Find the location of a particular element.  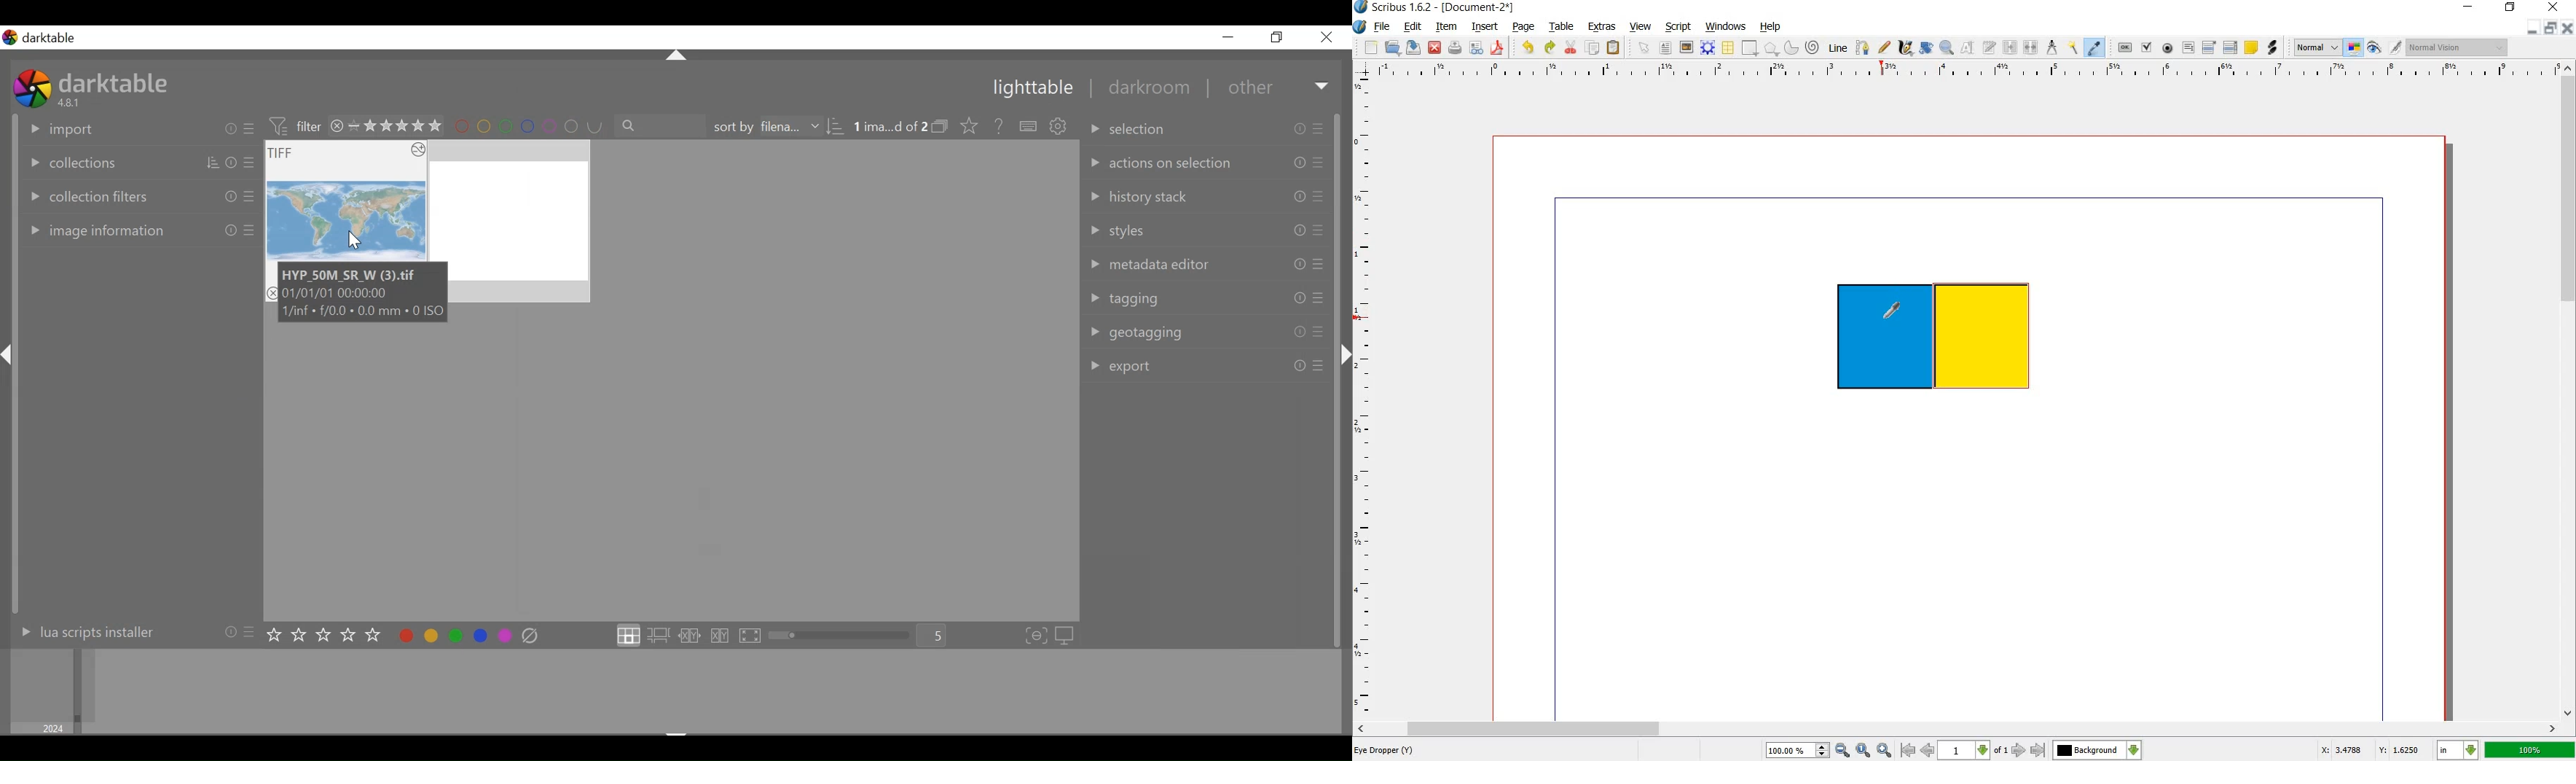

in is located at coordinates (2456, 749).